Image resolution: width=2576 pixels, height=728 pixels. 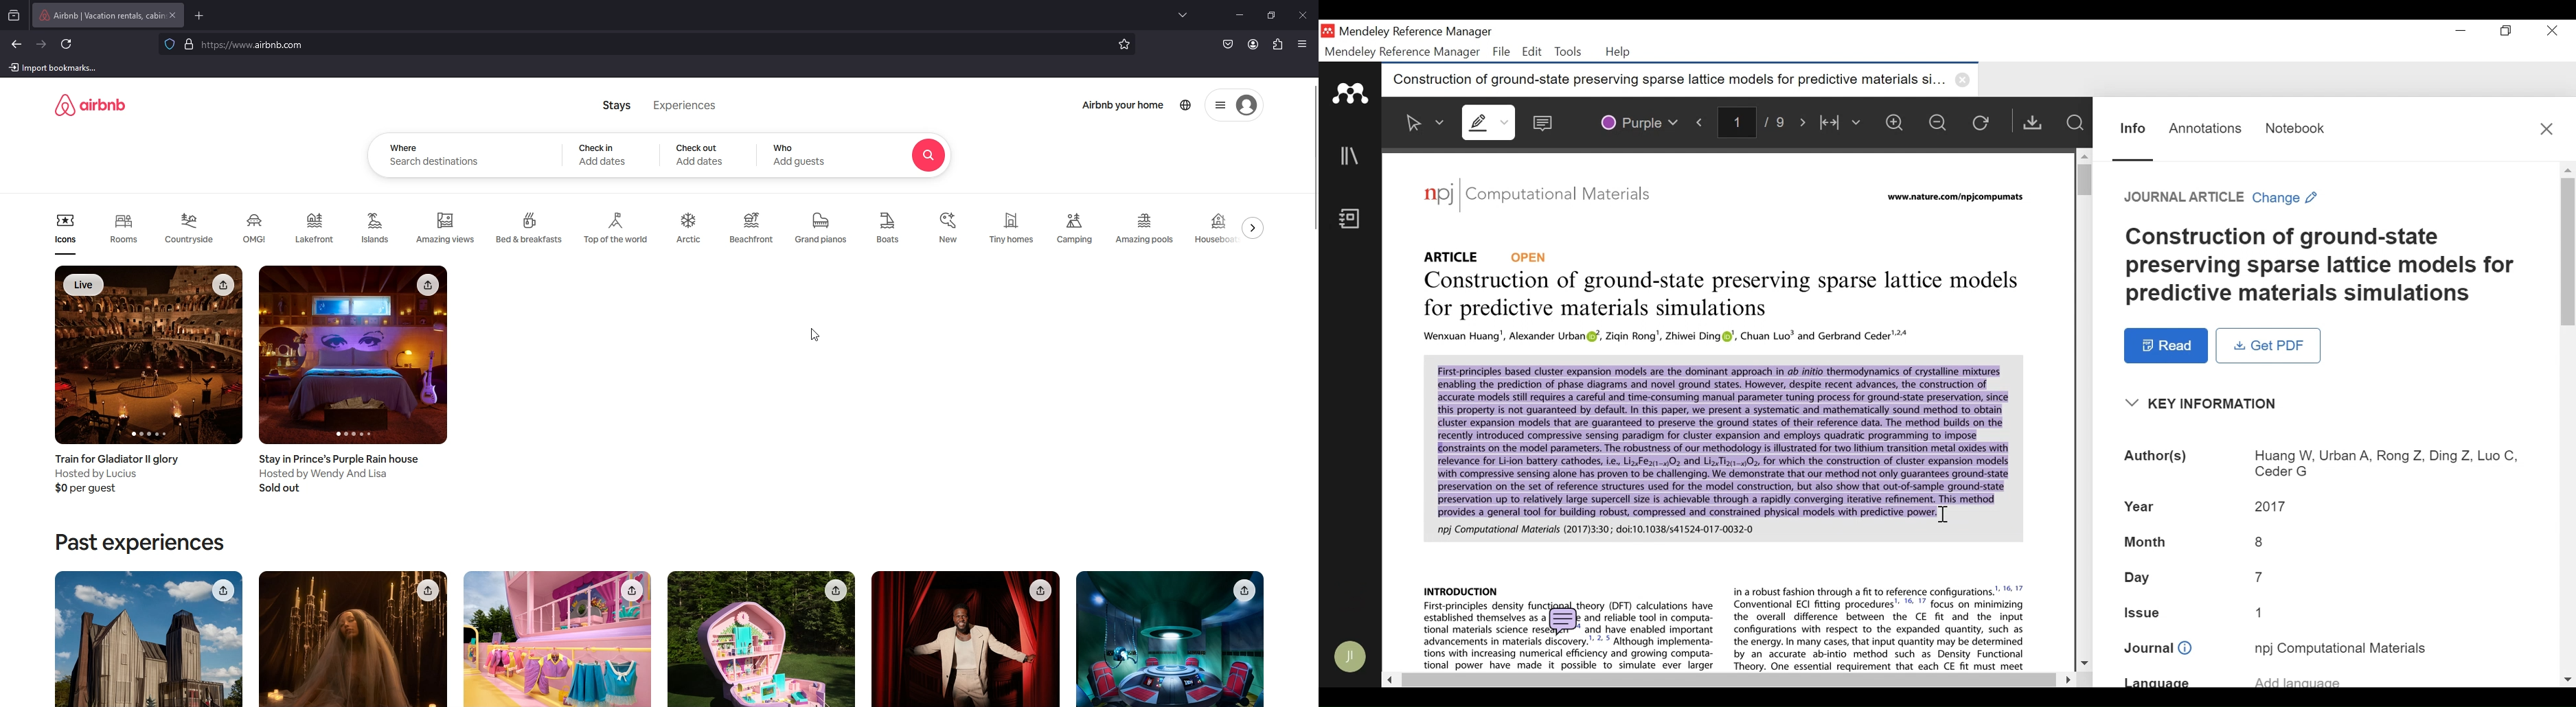 What do you see at coordinates (1725, 297) in the screenshot?
I see `Title` at bounding box center [1725, 297].